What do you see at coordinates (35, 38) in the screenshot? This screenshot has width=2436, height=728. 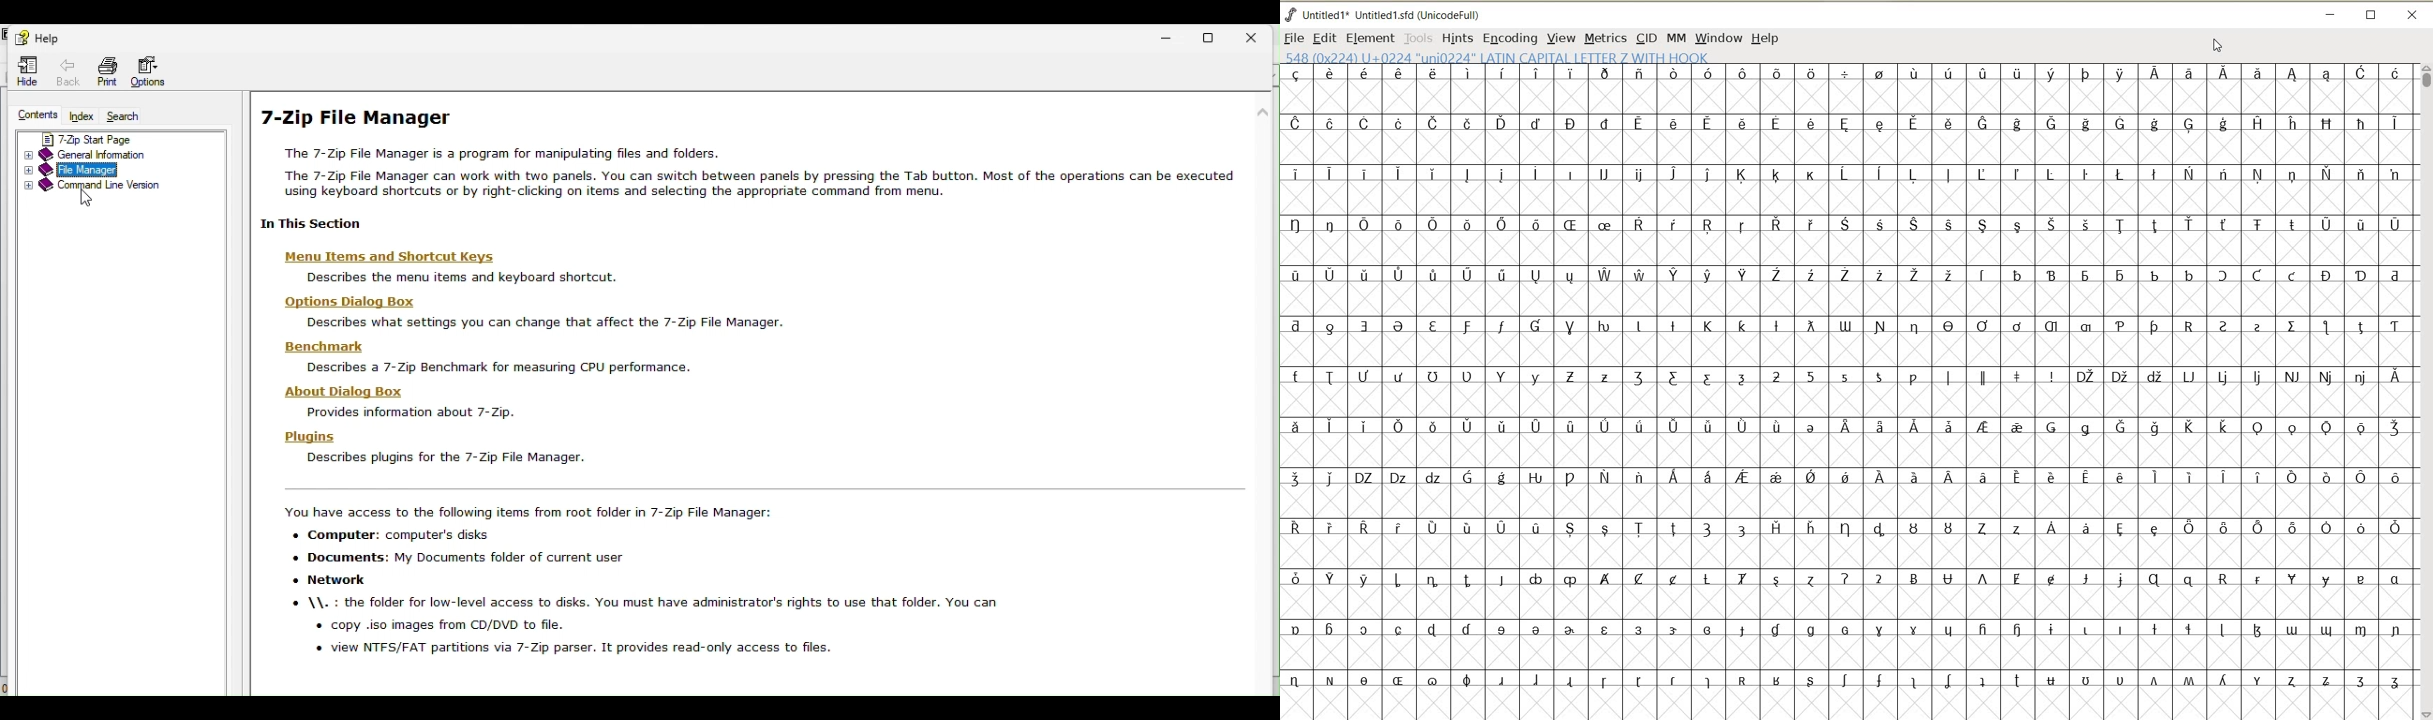 I see `help` at bounding box center [35, 38].